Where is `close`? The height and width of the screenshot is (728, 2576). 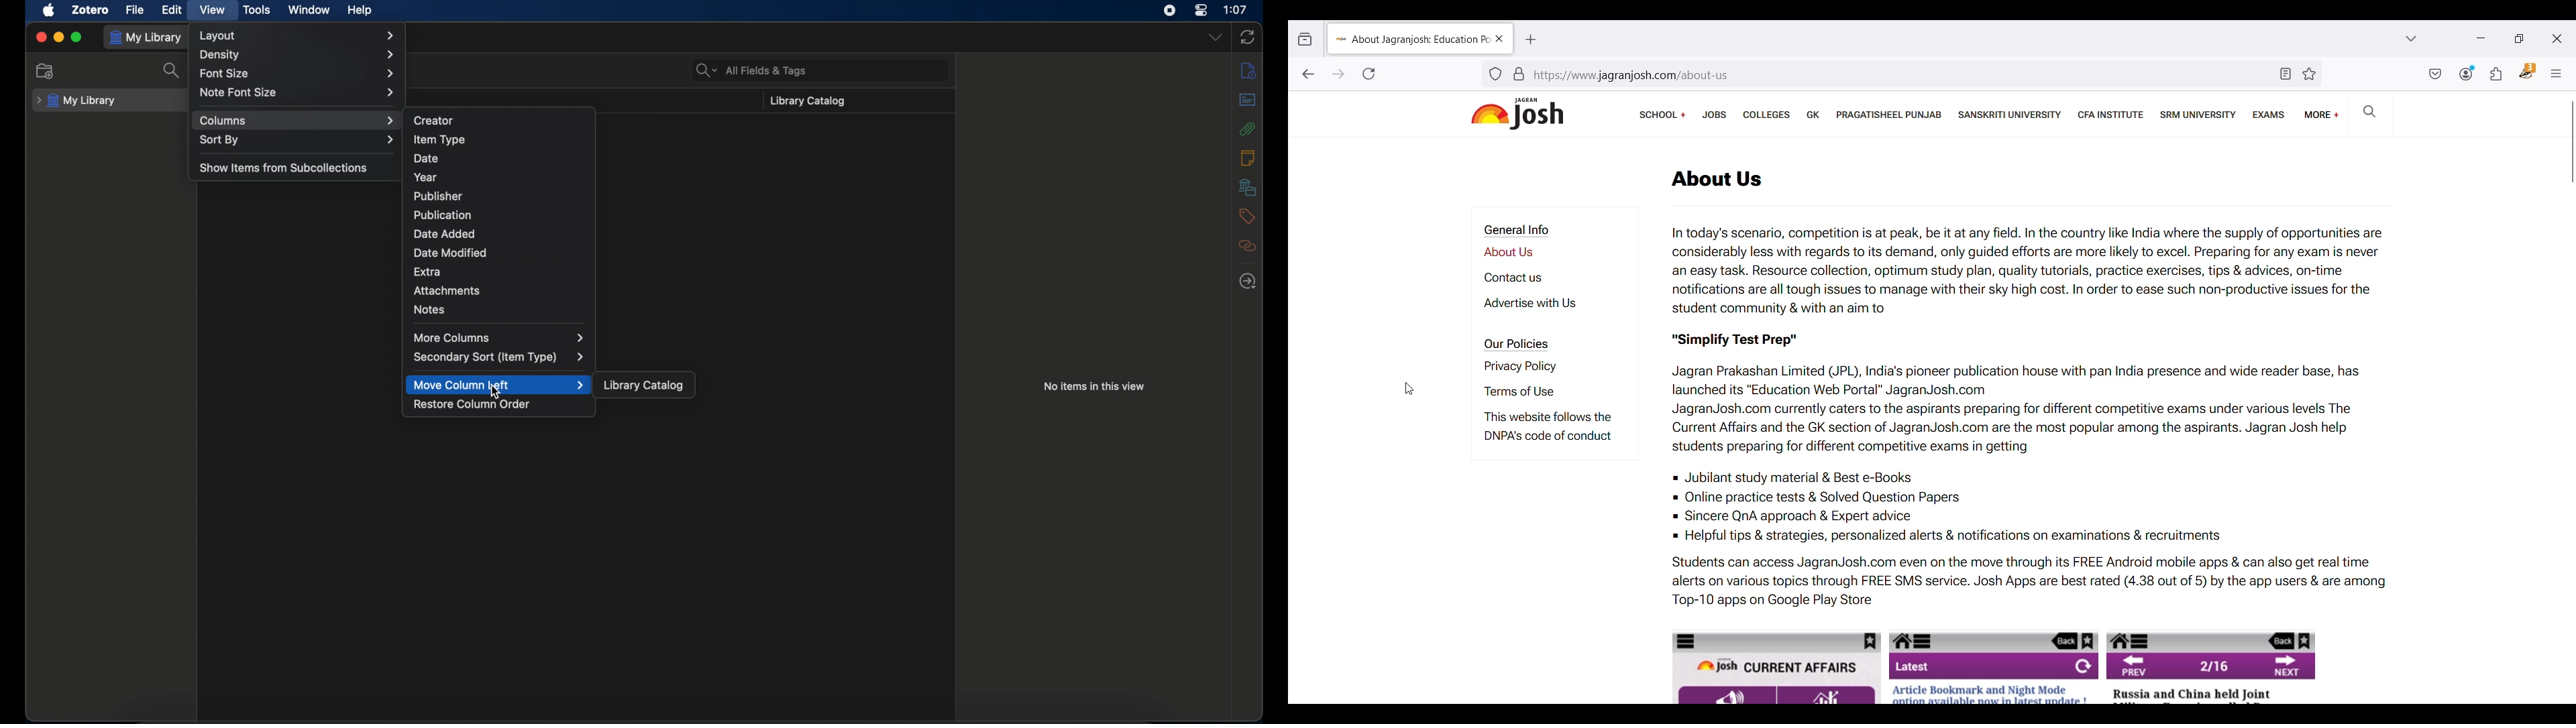
close is located at coordinates (41, 38).